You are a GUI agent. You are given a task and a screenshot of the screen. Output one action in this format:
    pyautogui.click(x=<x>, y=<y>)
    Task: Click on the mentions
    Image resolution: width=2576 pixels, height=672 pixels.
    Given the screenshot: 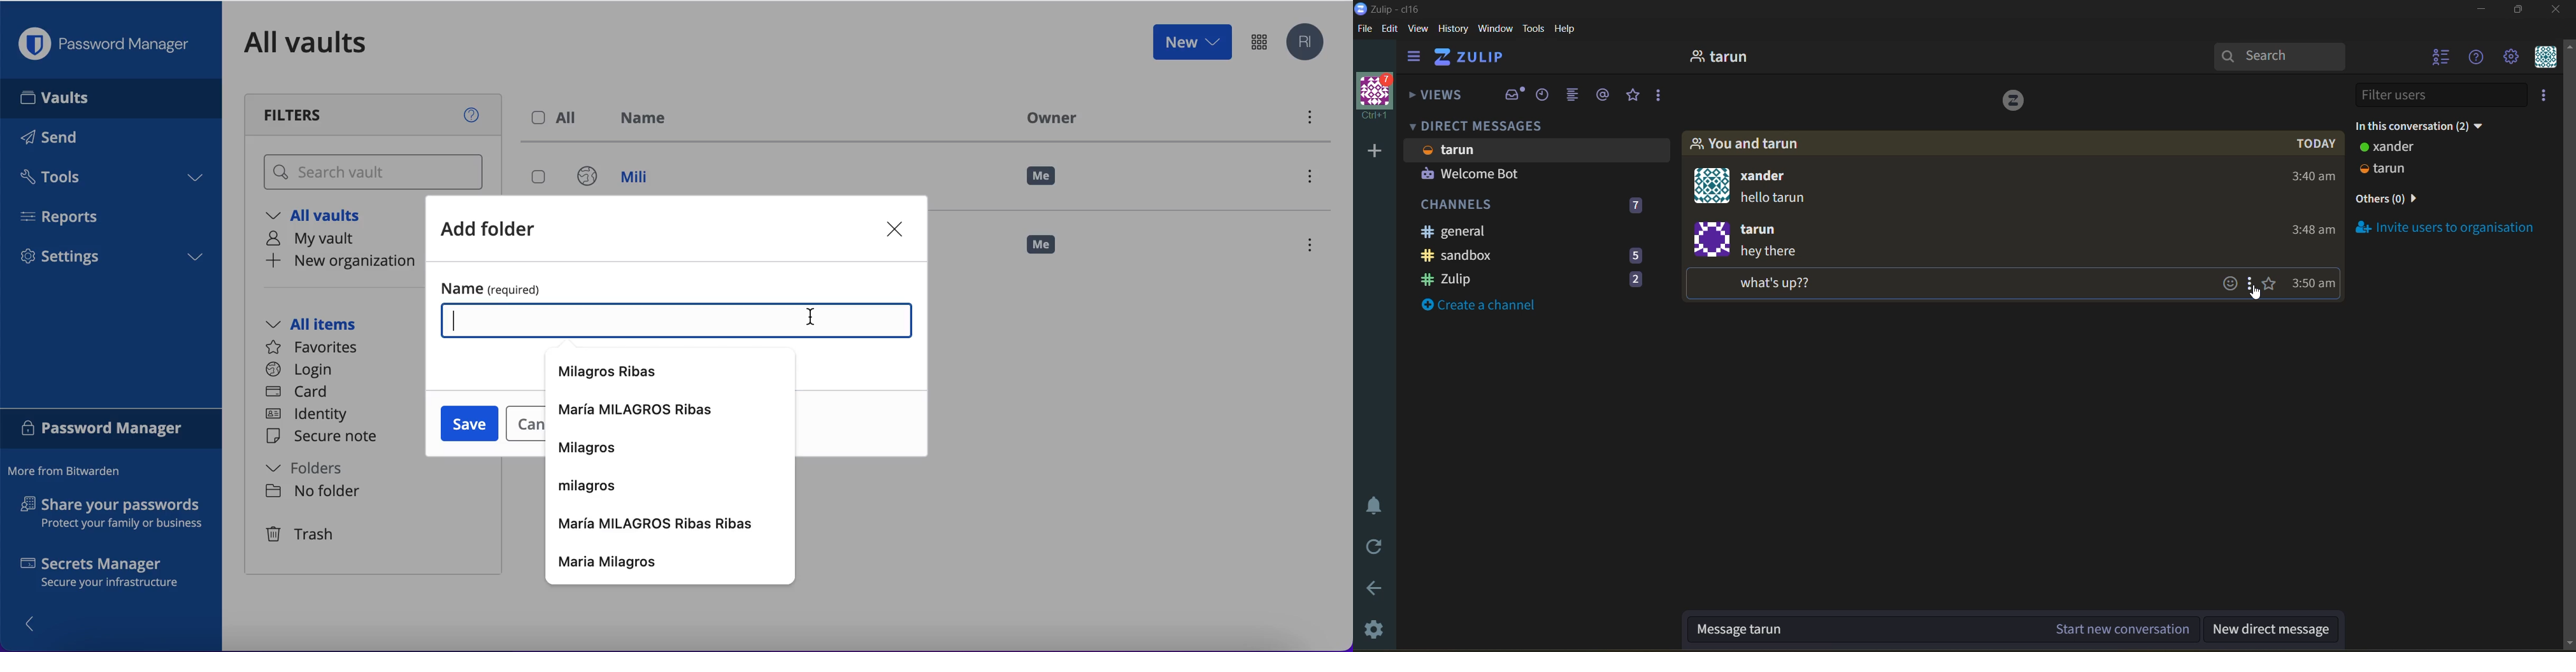 What is the action you would take?
    pyautogui.click(x=1603, y=96)
    